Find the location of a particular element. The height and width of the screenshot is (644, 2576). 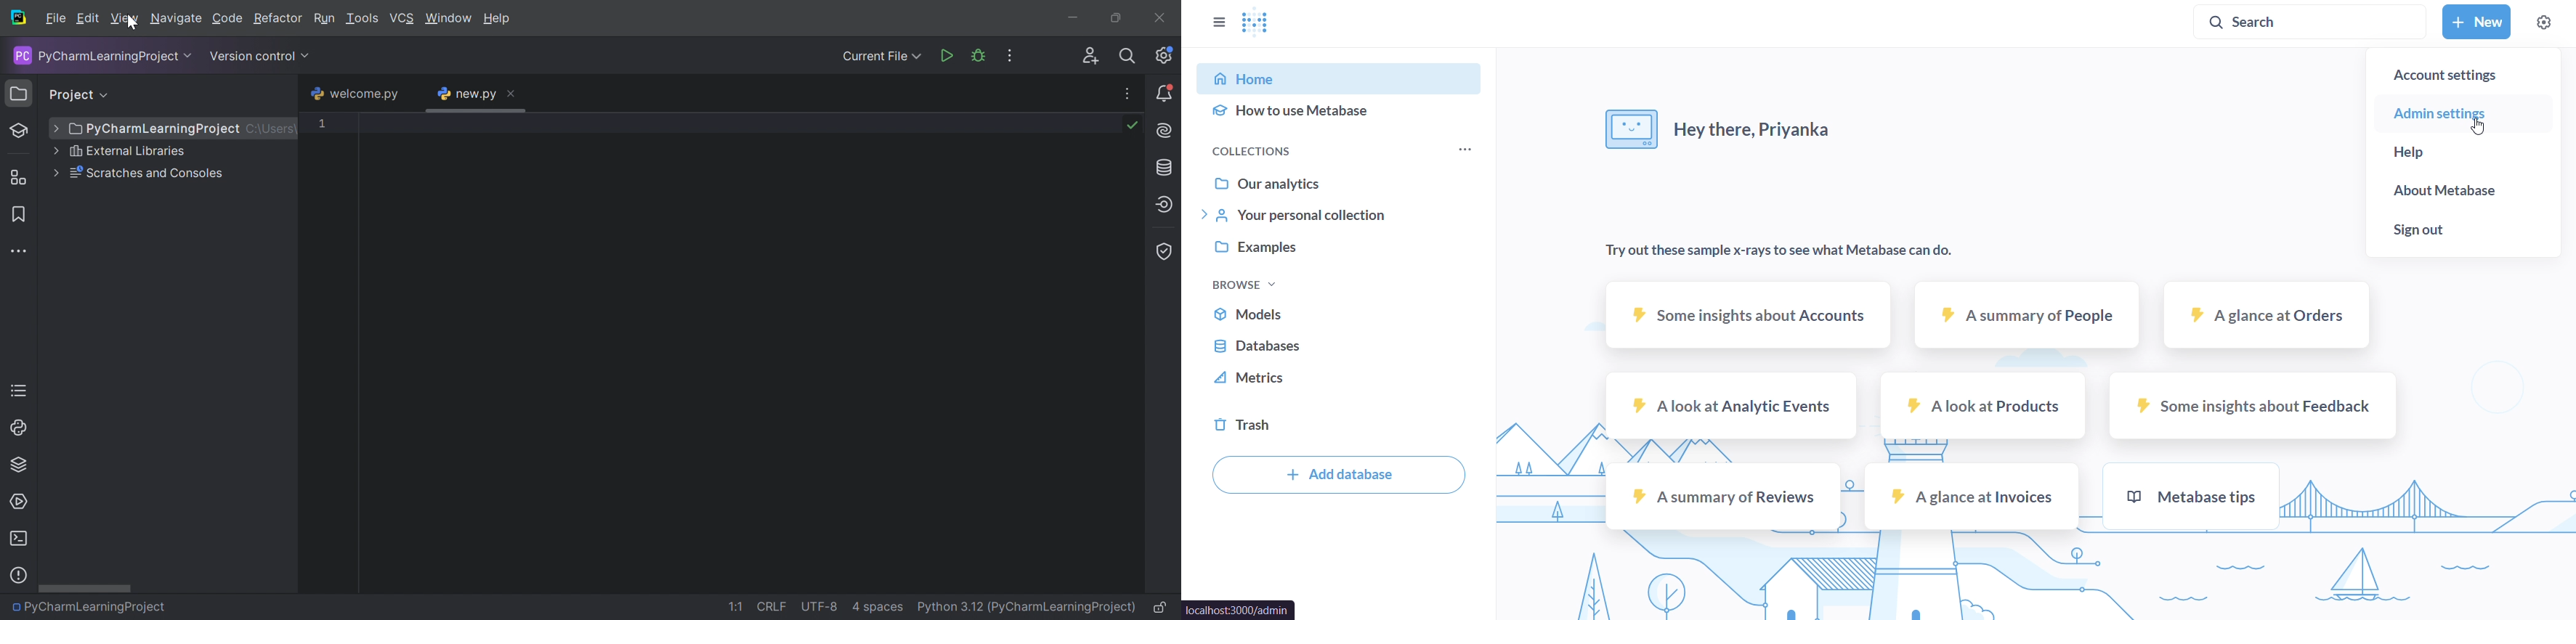

Code is located at coordinates (227, 19).